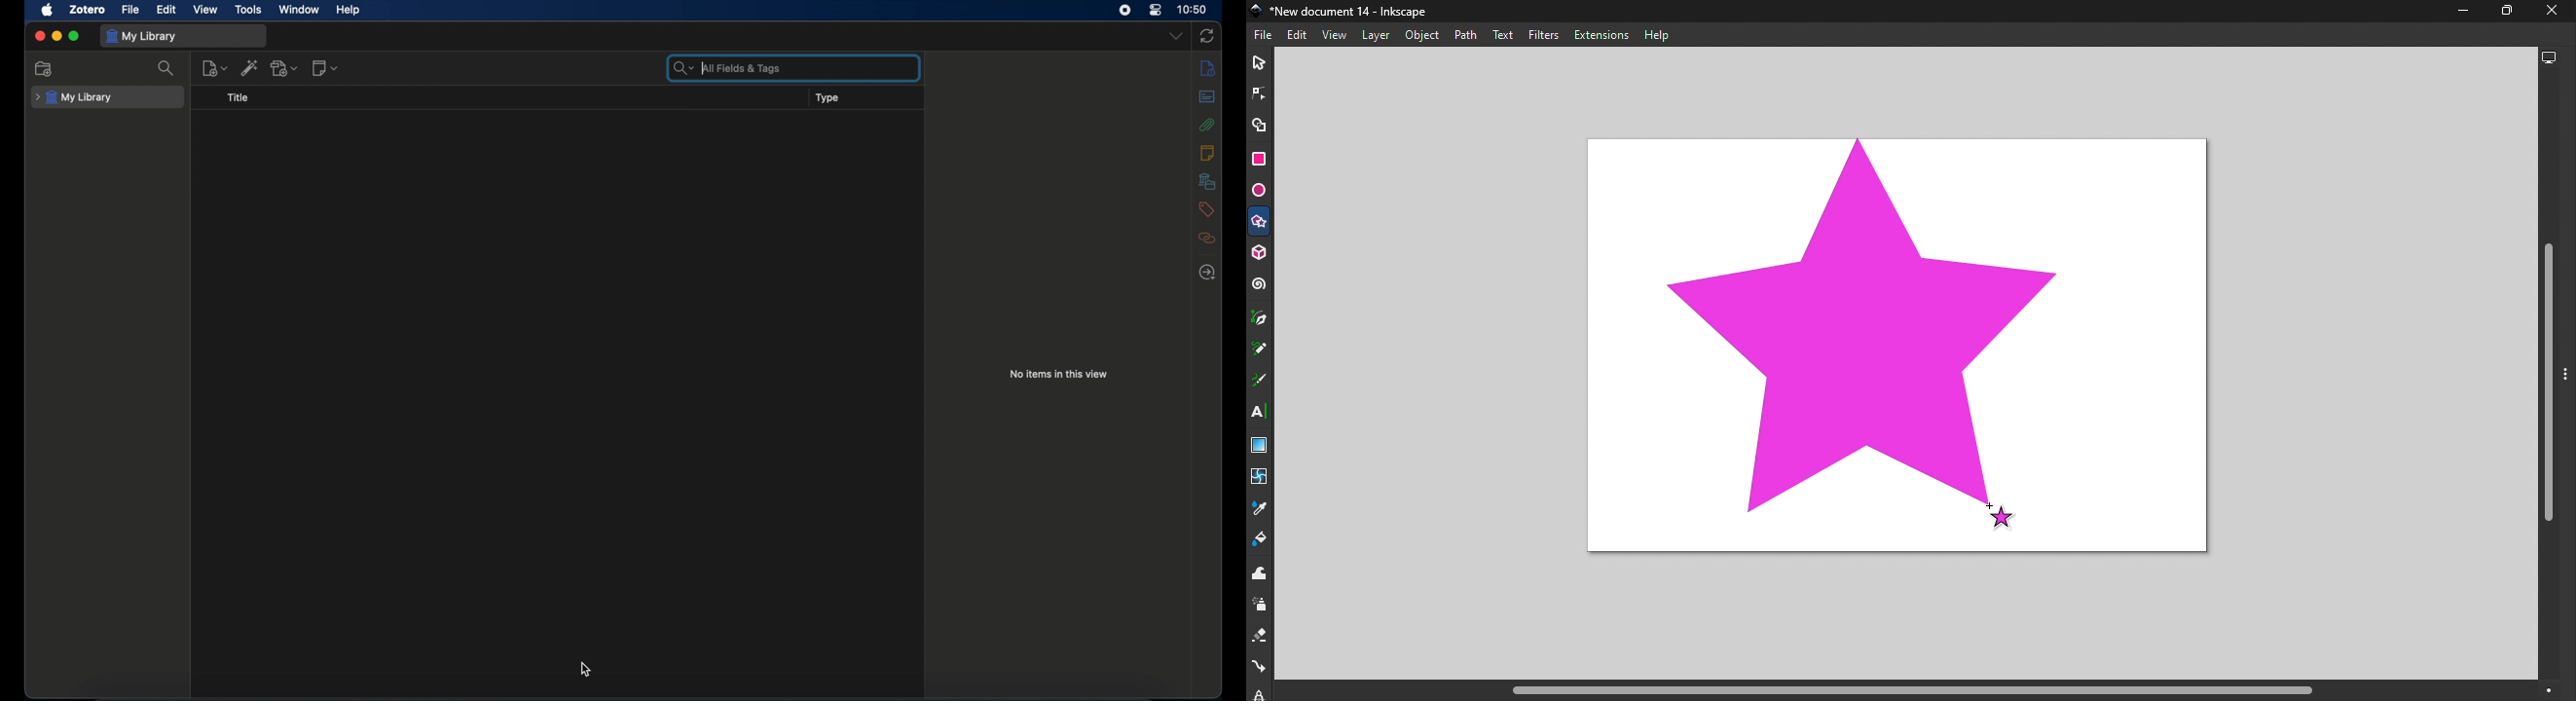 The image size is (2576, 728). What do you see at coordinates (1208, 272) in the screenshot?
I see `locate` at bounding box center [1208, 272].